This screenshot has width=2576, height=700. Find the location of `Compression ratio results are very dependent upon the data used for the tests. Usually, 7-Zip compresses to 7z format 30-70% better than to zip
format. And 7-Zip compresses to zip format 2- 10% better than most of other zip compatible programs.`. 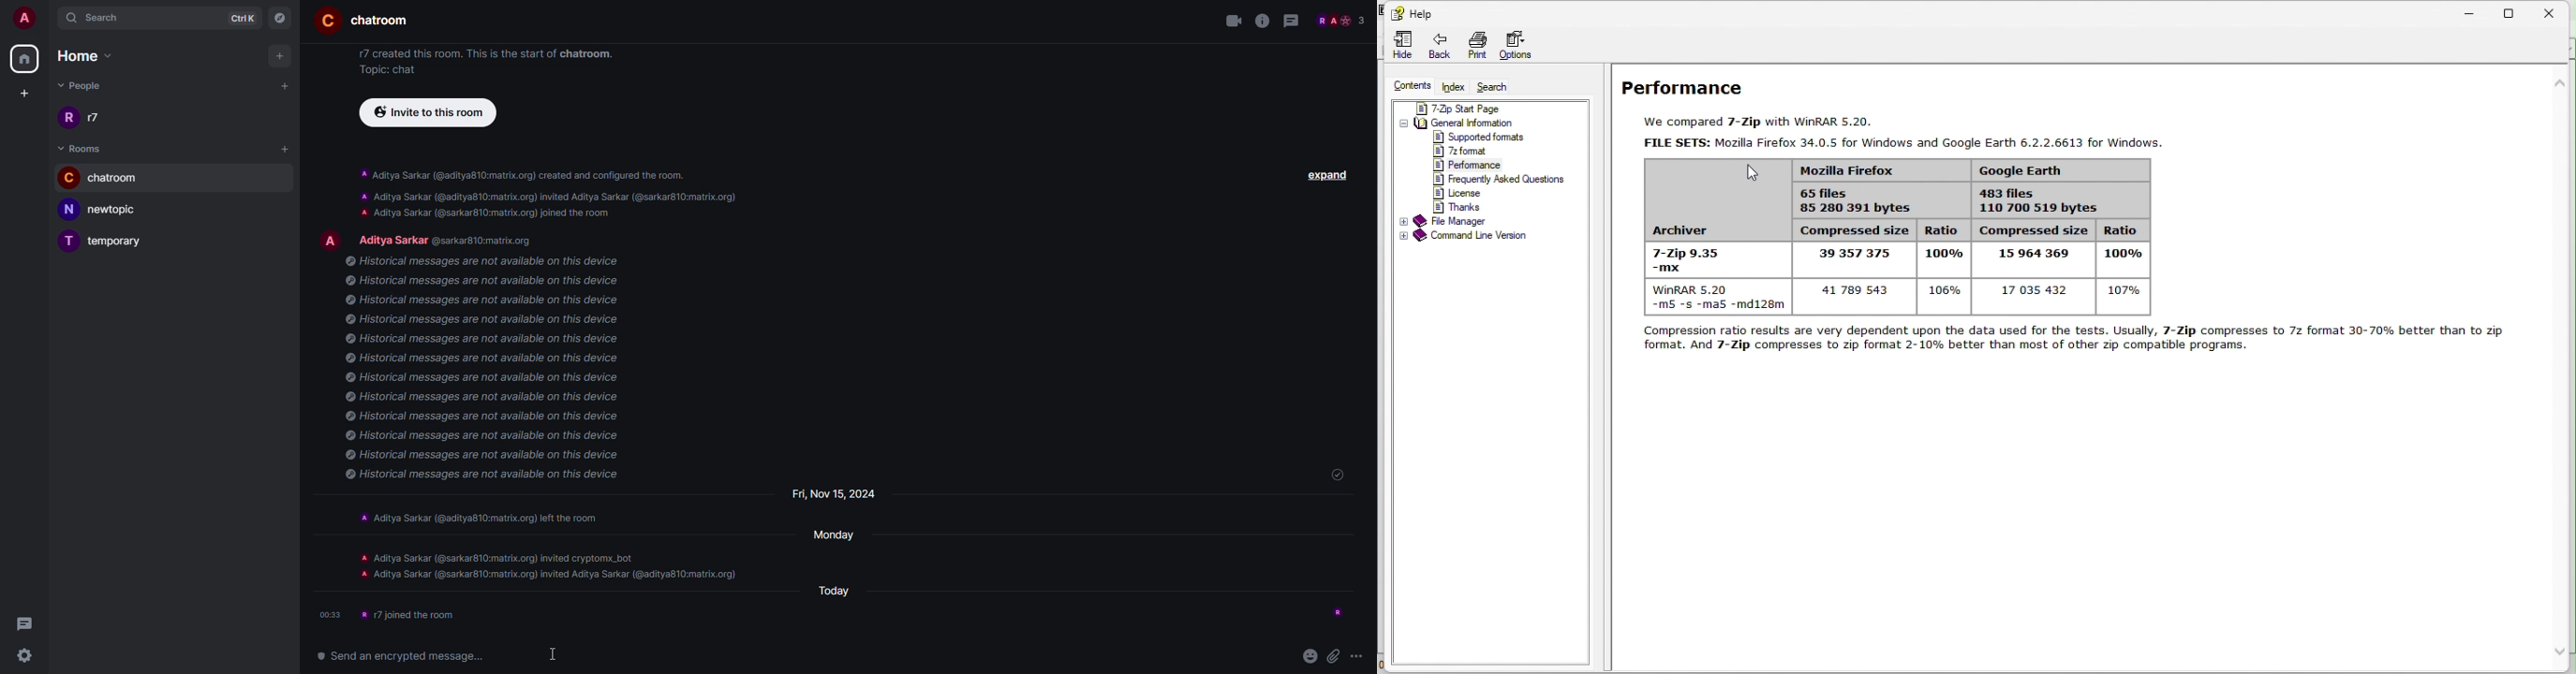

Compression ratio results are very dependent upon the data used for the tests. Usually, 7-Zip compresses to 7z format 30-70% better than to zip
format. And 7-Zip compresses to zip format 2- 10% better than most of other zip compatible programs. is located at coordinates (2072, 342).